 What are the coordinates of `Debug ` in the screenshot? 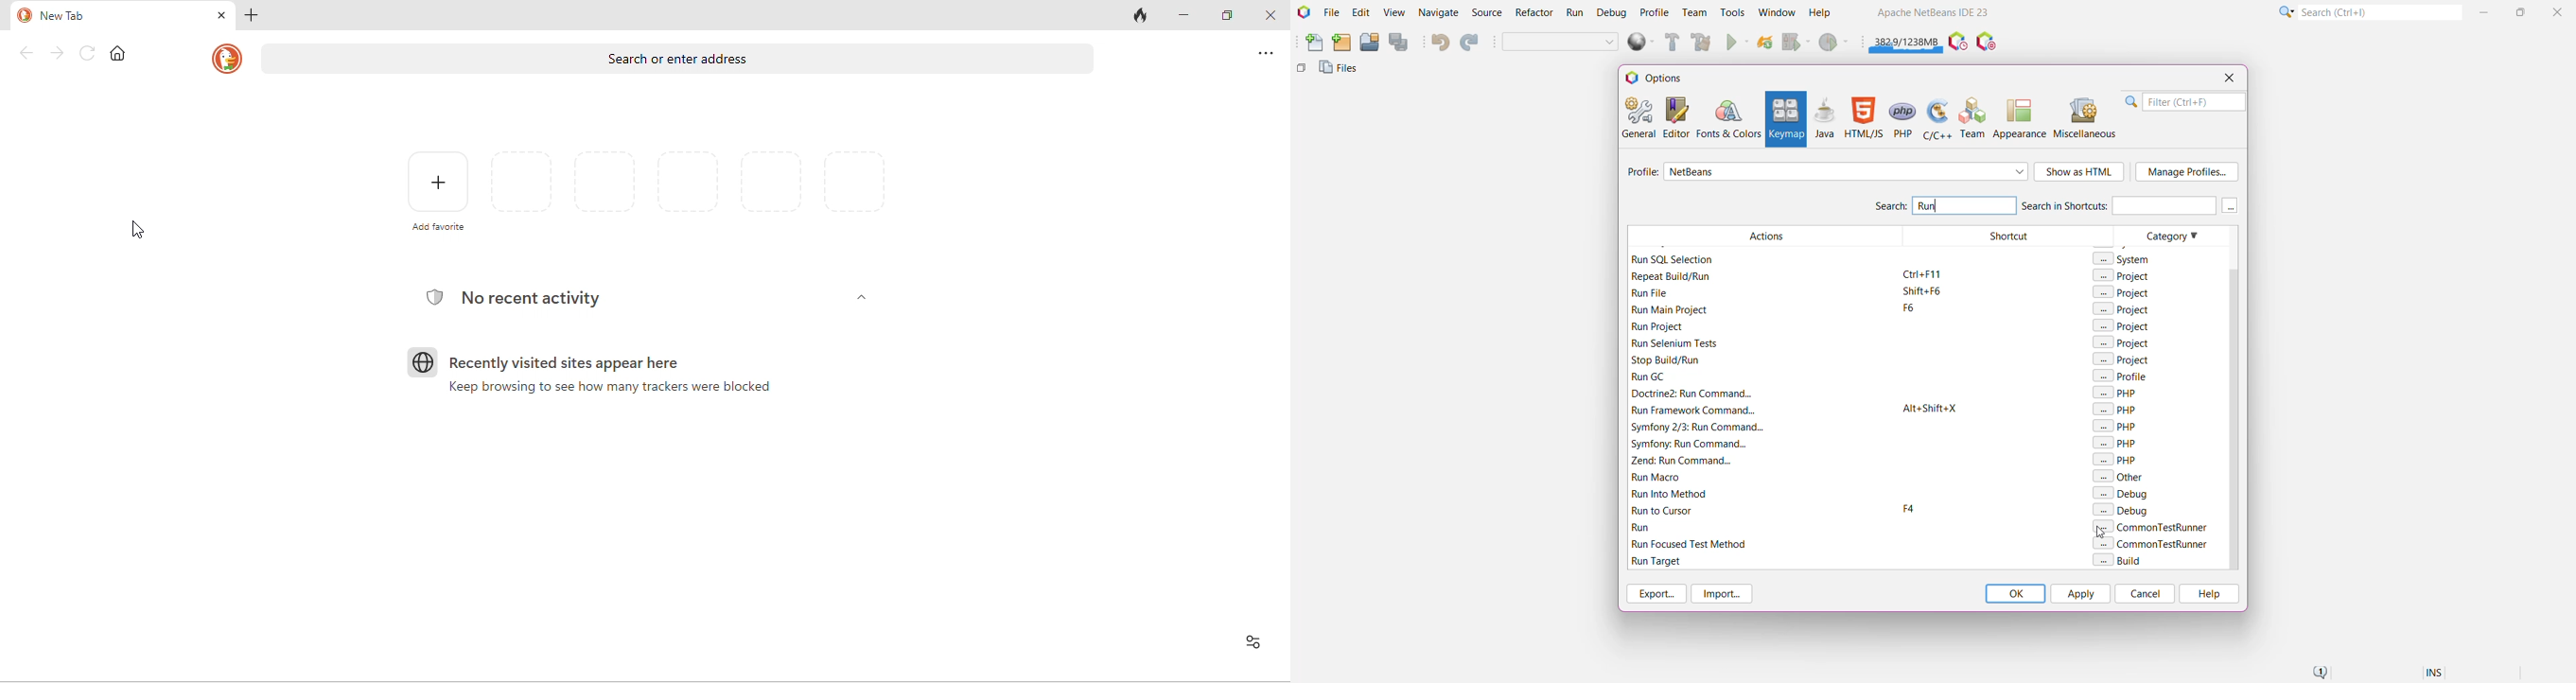 It's located at (1610, 13).